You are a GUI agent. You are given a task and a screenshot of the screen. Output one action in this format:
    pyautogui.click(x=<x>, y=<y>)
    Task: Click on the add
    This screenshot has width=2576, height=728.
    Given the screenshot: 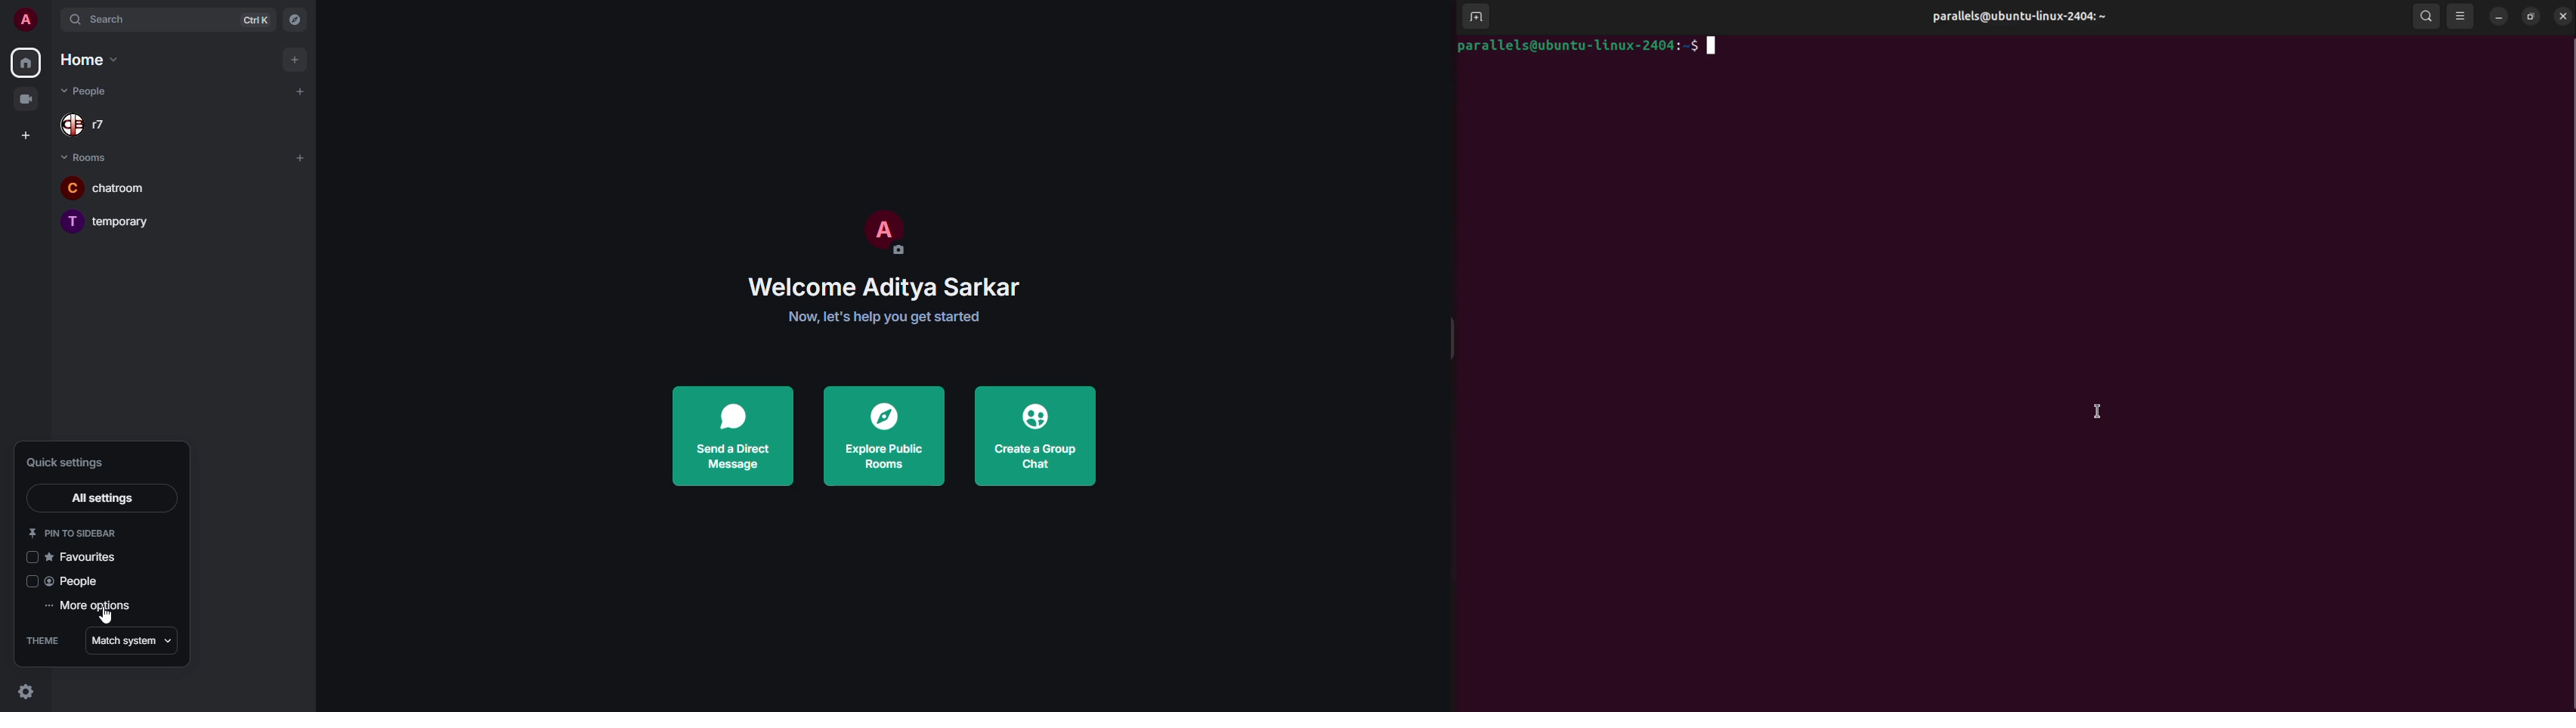 What is the action you would take?
    pyautogui.click(x=300, y=91)
    